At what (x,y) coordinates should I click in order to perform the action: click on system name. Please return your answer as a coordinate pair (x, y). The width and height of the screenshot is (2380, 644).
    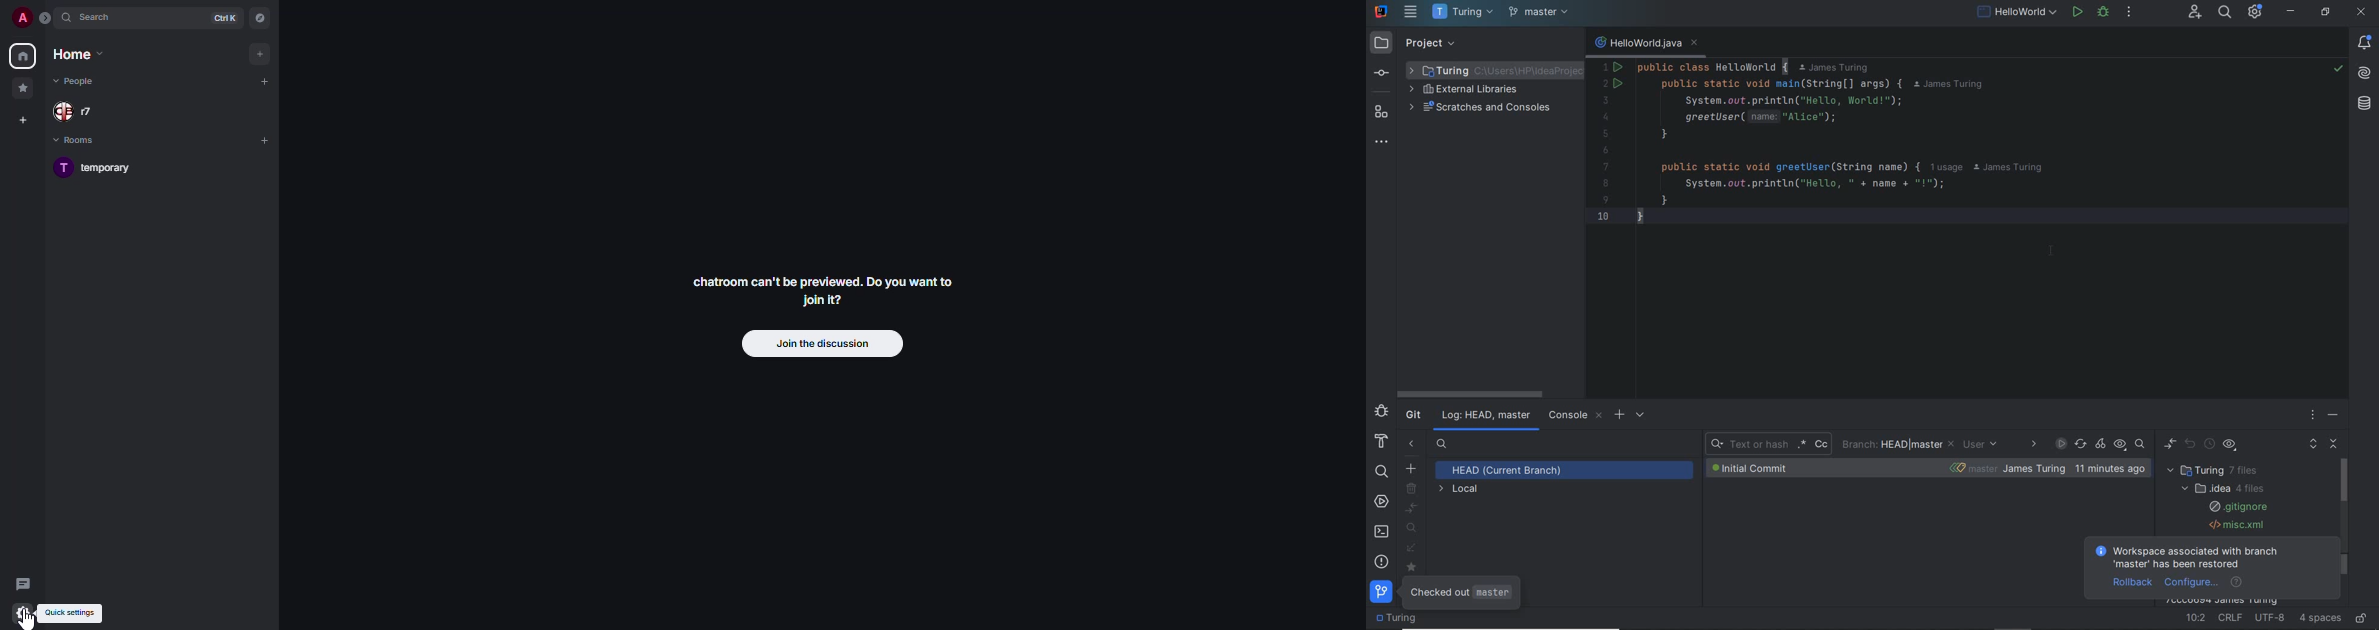
    Looking at the image, I should click on (1382, 10).